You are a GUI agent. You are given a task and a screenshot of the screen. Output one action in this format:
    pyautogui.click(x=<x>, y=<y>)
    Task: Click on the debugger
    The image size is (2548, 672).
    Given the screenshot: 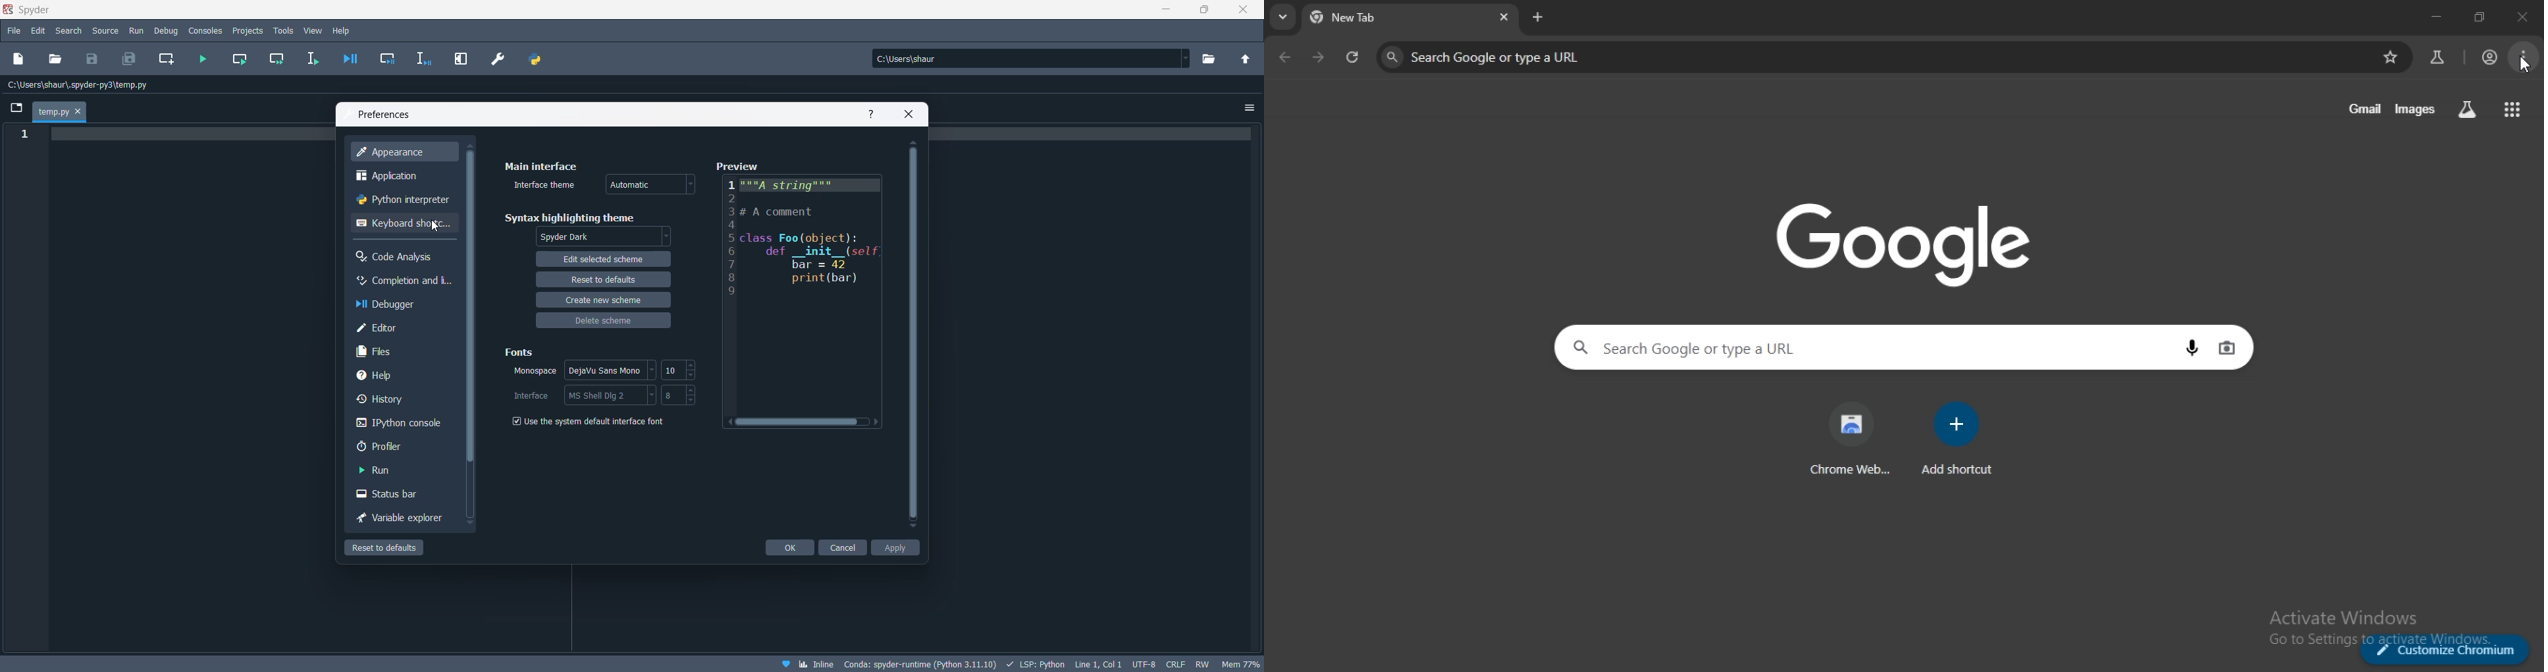 What is the action you would take?
    pyautogui.click(x=397, y=306)
    